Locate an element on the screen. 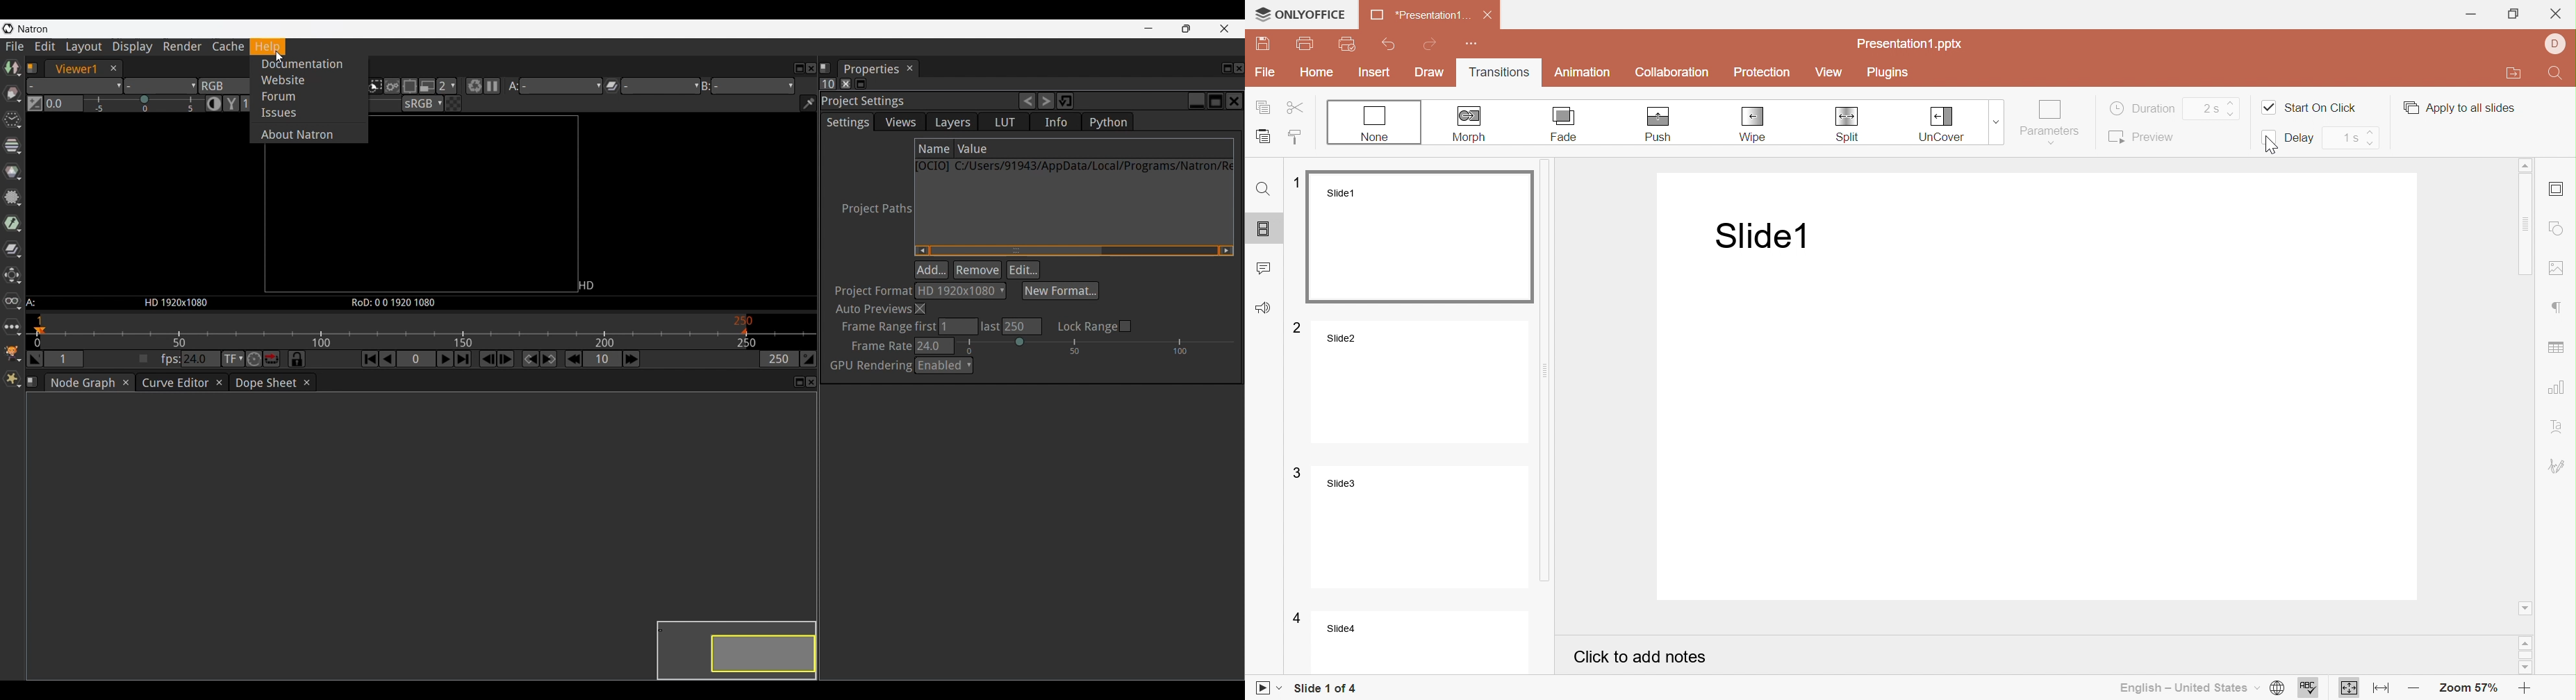 This screenshot has height=700, width=2576. None is located at coordinates (1373, 122).